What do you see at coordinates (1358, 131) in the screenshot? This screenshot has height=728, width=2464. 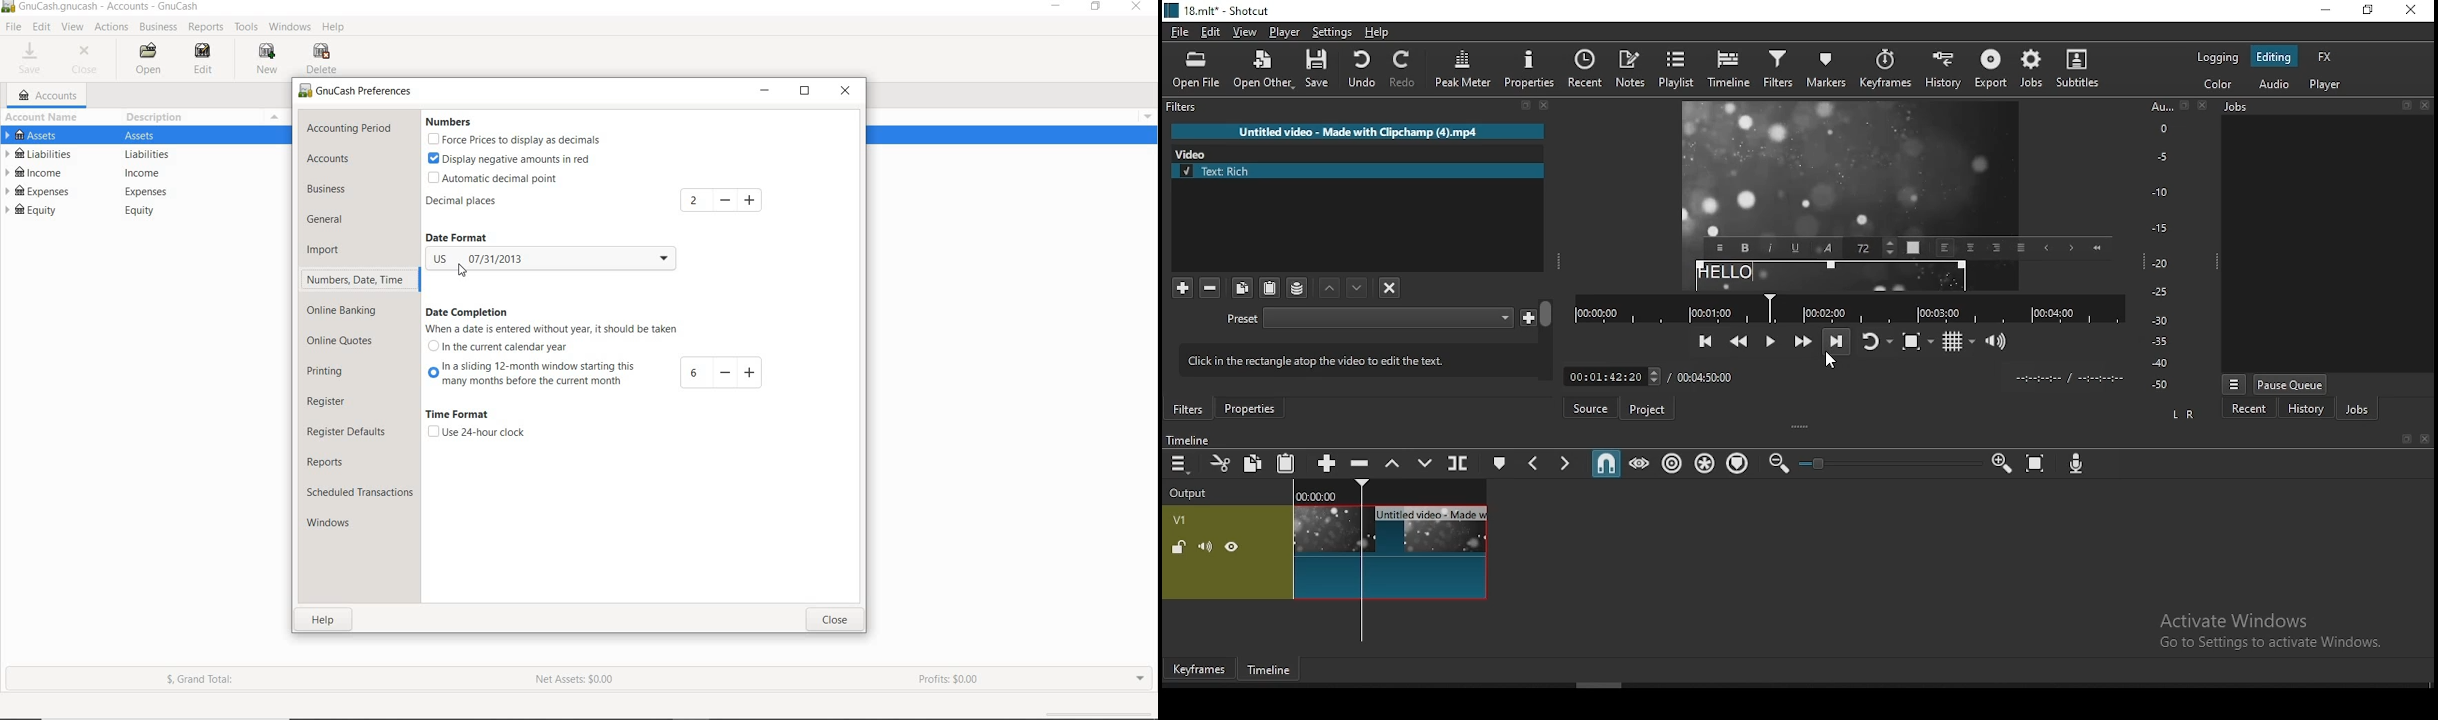 I see `Untitled video - Made with Clipchamp (4).mp4` at bounding box center [1358, 131].